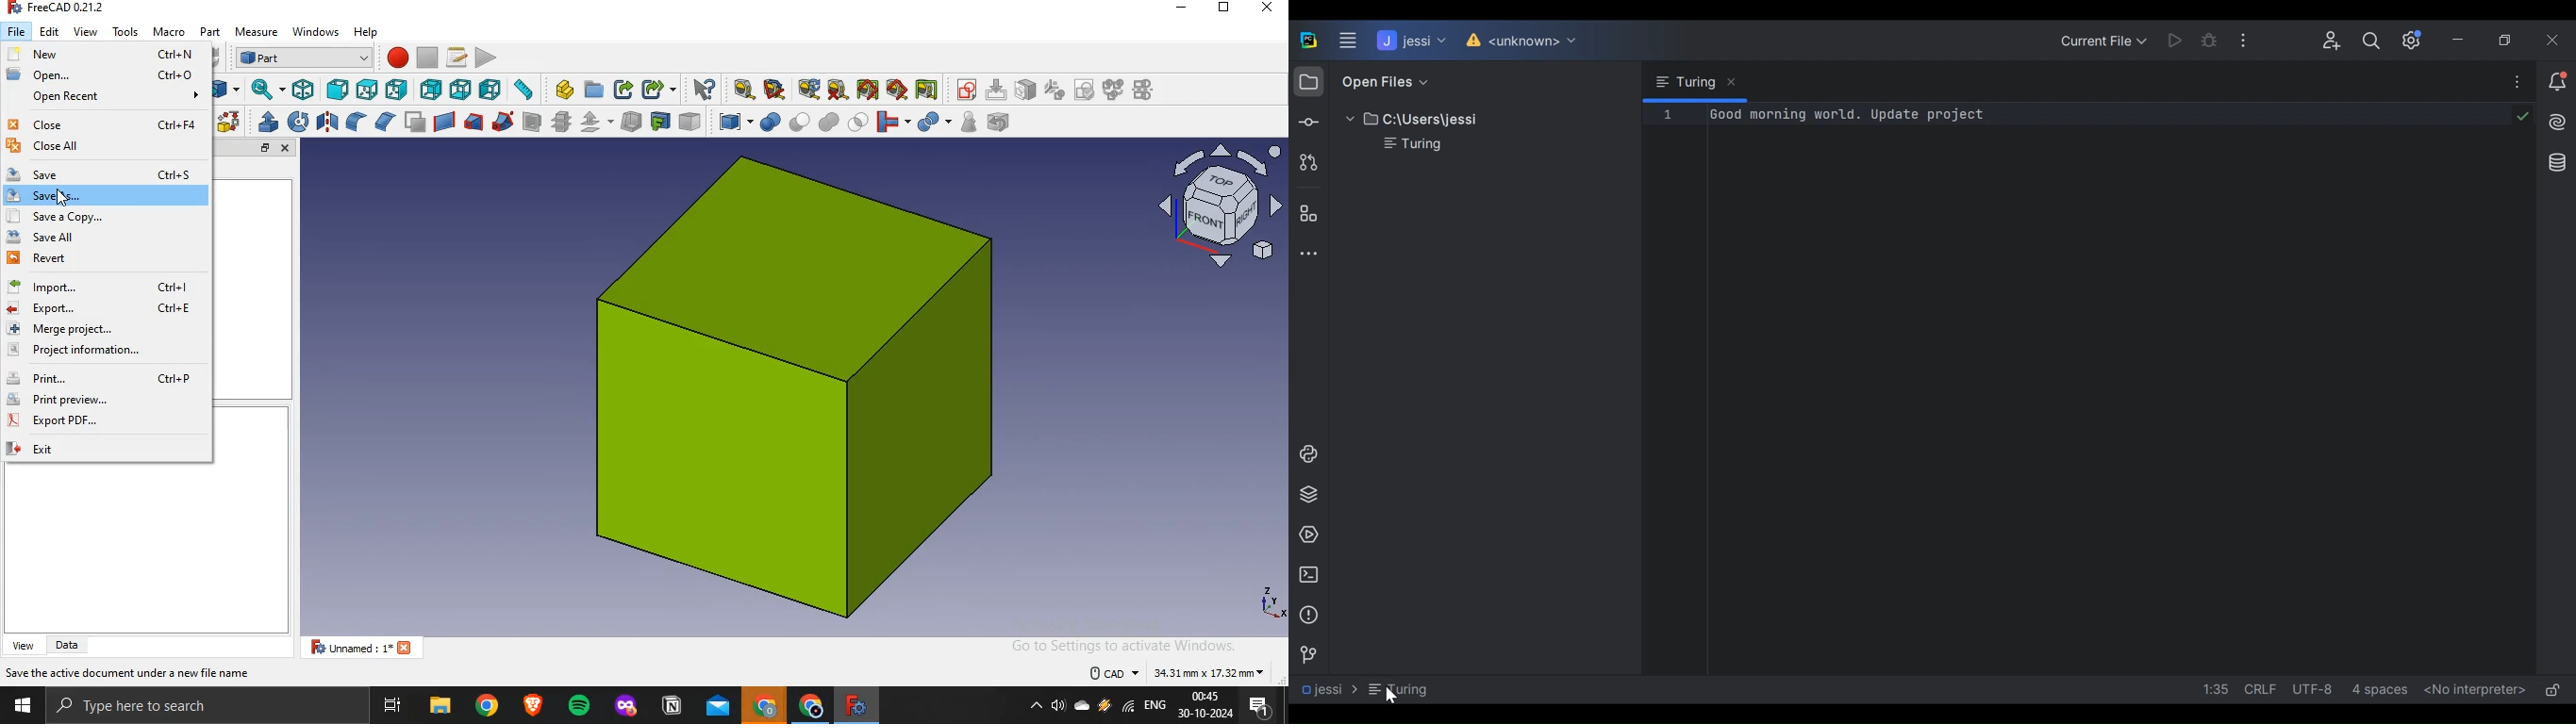  Describe the element at coordinates (808, 90) in the screenshot. I see `refresh` at that location.